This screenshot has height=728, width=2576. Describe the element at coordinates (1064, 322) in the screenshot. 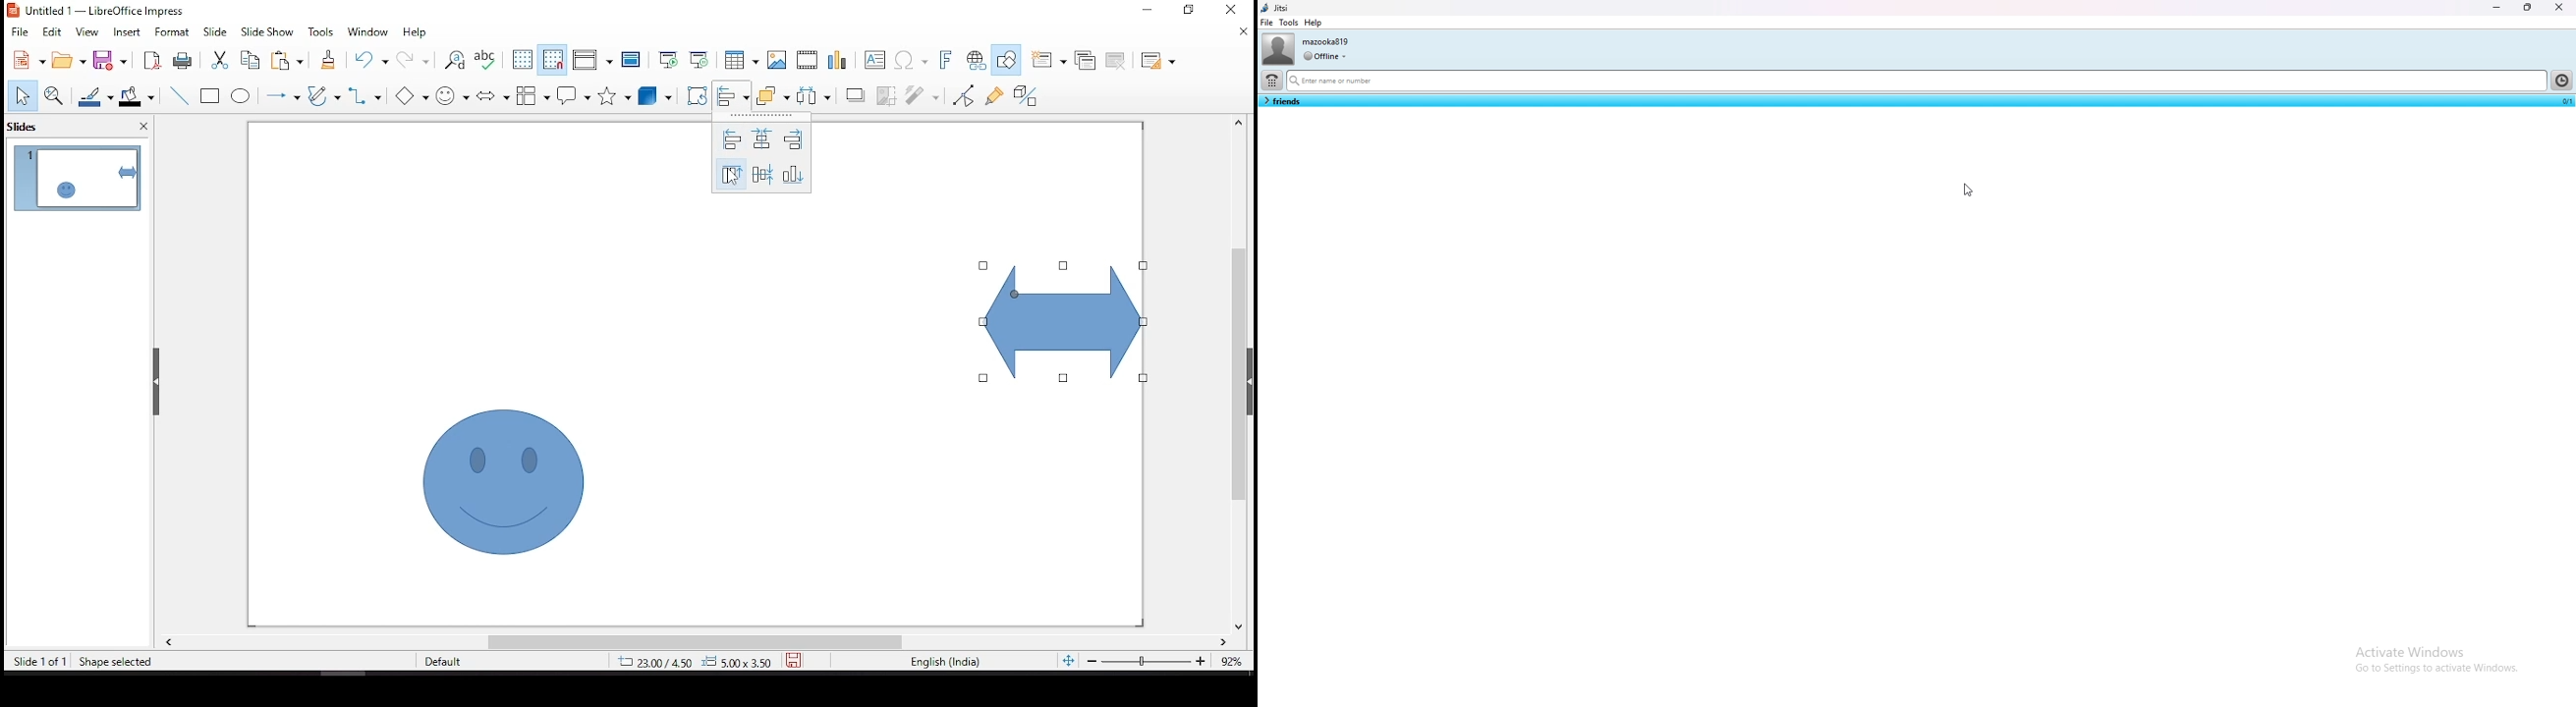

I see `shape` at that location.